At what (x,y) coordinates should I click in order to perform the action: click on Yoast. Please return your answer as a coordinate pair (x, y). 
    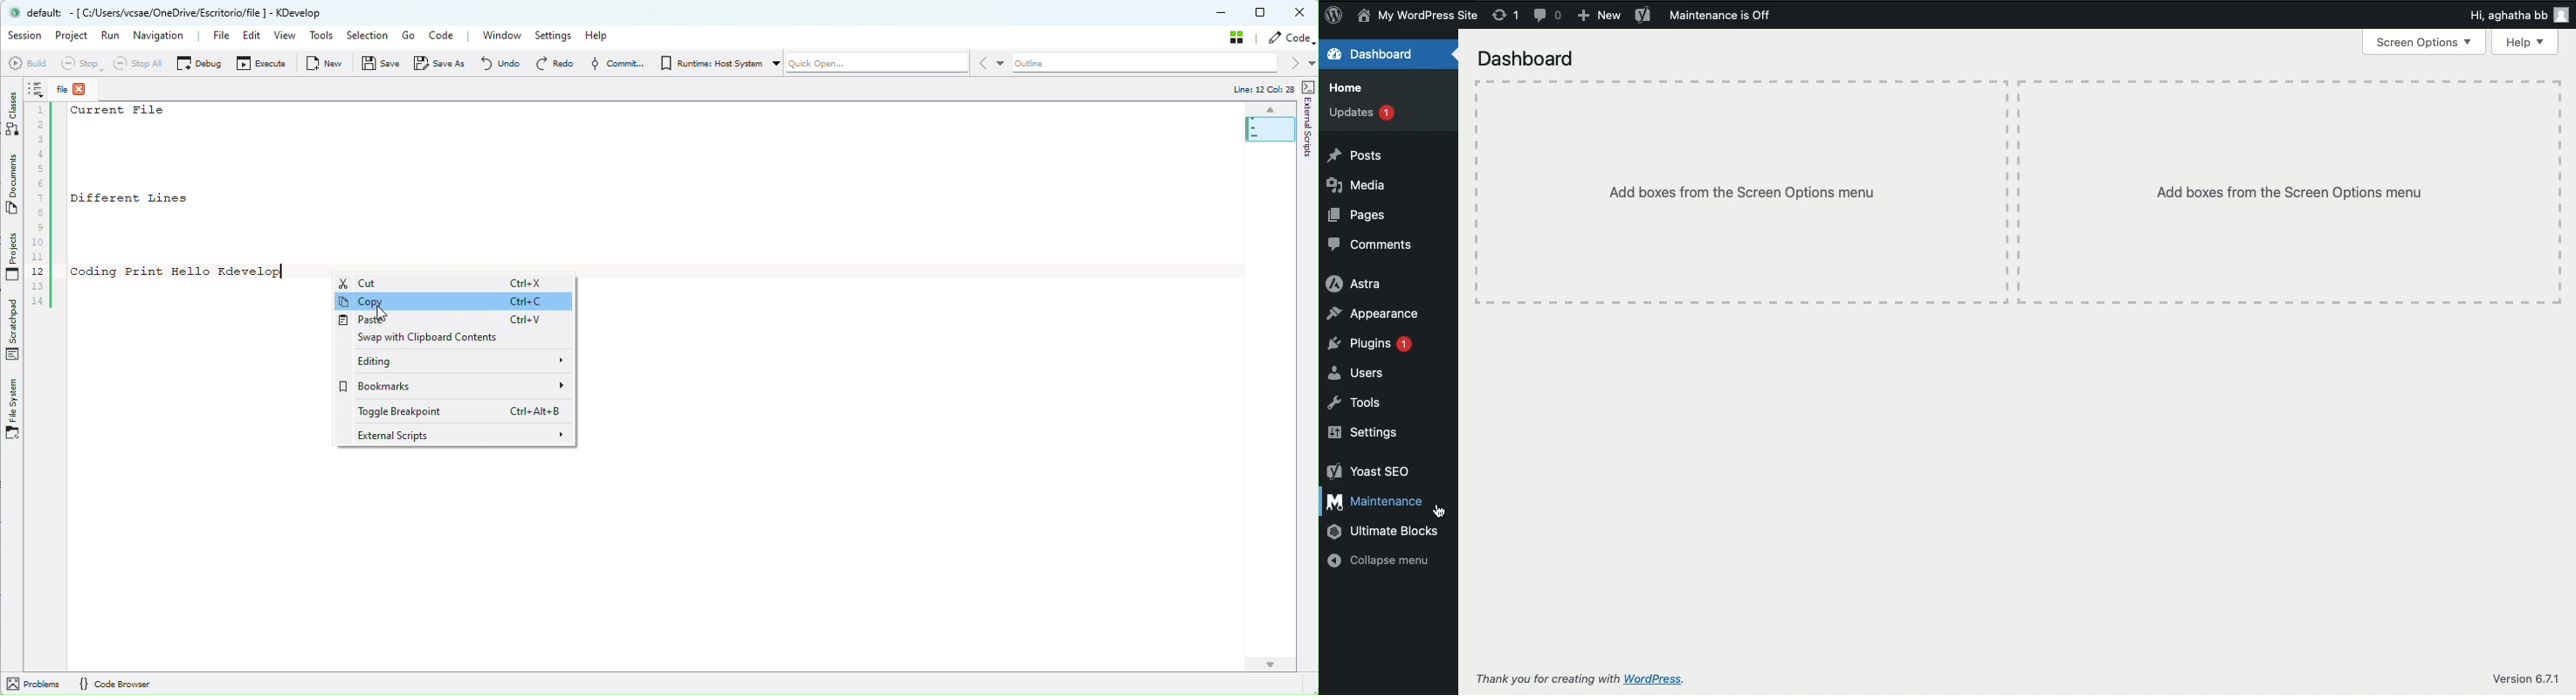
    Looking at the image, I should click on (1369, 471).